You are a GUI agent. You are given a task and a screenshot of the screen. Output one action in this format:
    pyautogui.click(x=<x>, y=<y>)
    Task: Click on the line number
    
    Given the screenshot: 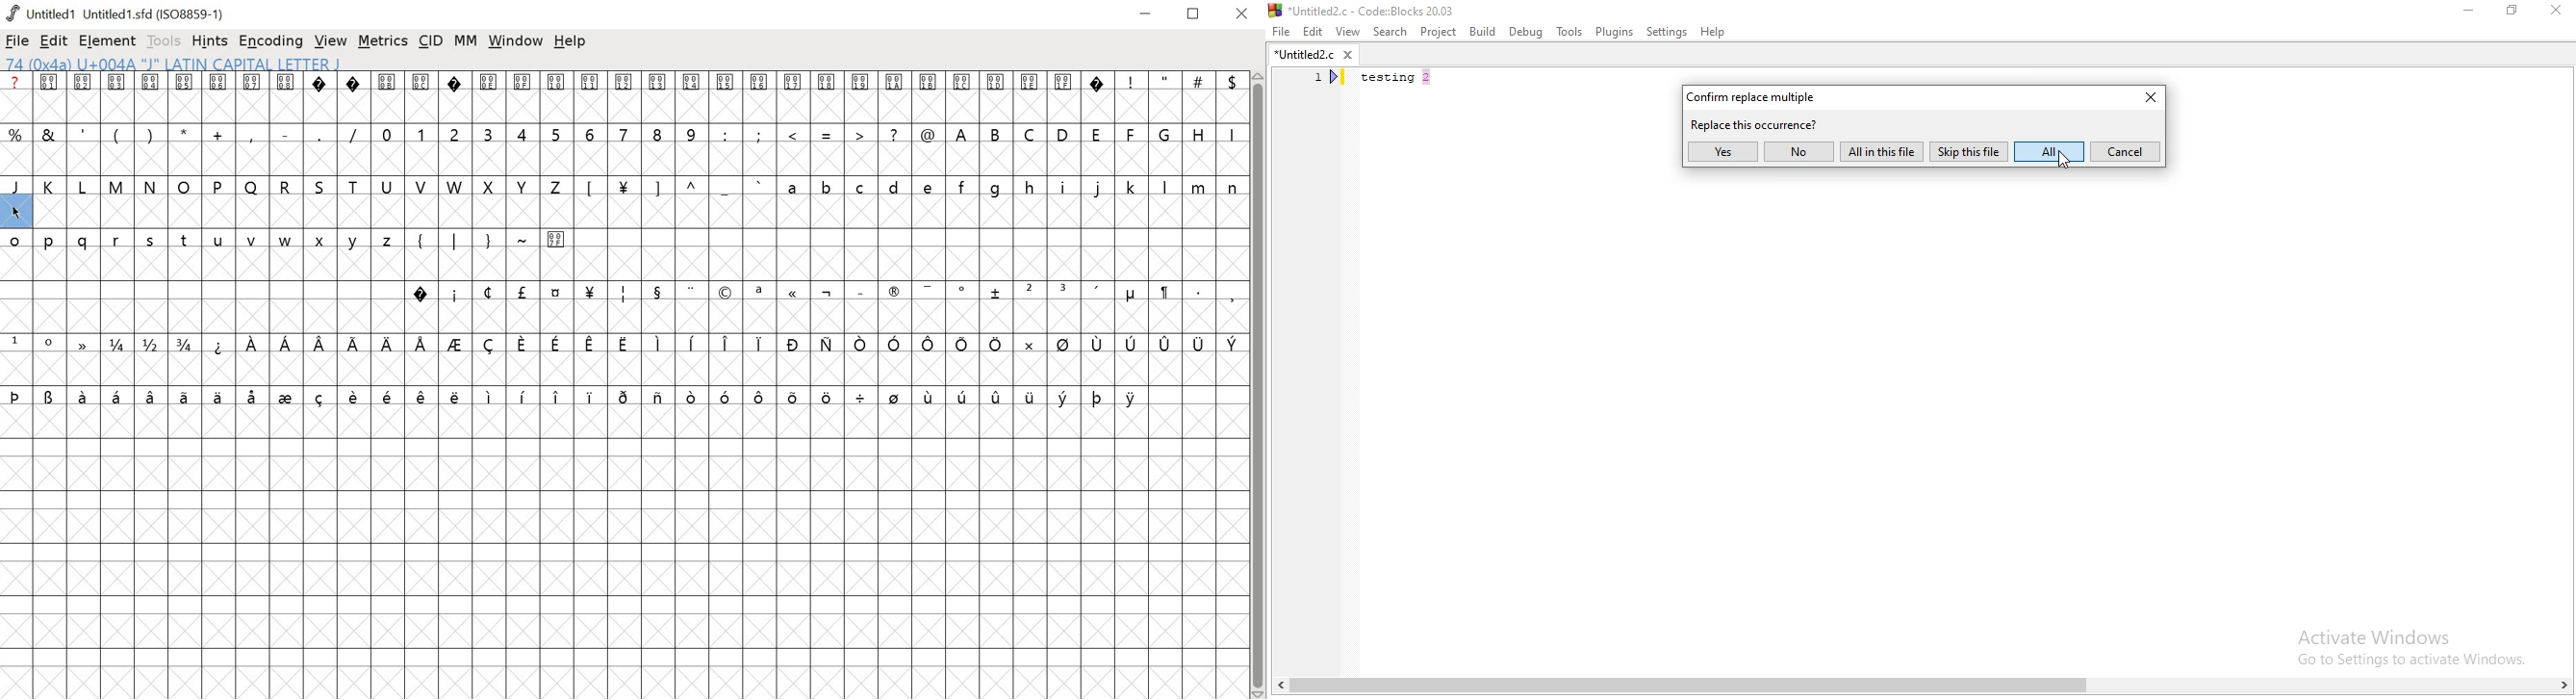 What is the action you would take?
    pyautogui.click(x=1328, y=80)
    